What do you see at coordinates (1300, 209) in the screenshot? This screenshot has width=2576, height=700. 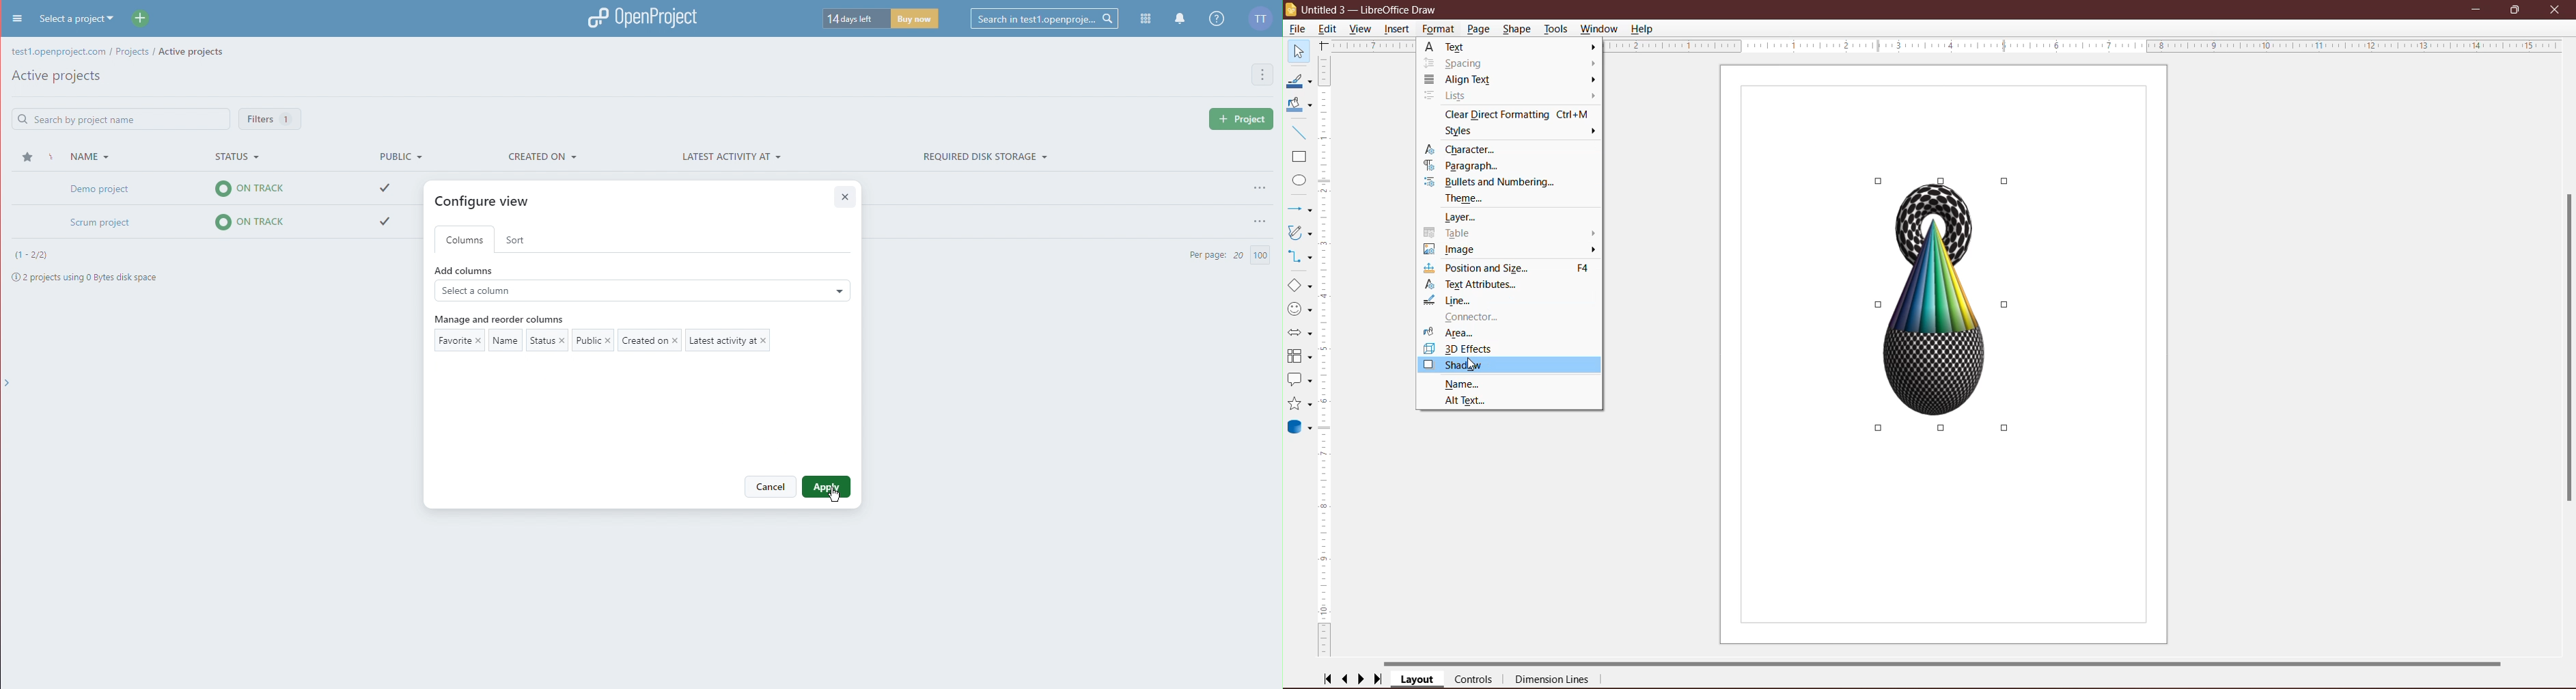 I see `Lines and Arrows` at bounding box center [1300, 209].